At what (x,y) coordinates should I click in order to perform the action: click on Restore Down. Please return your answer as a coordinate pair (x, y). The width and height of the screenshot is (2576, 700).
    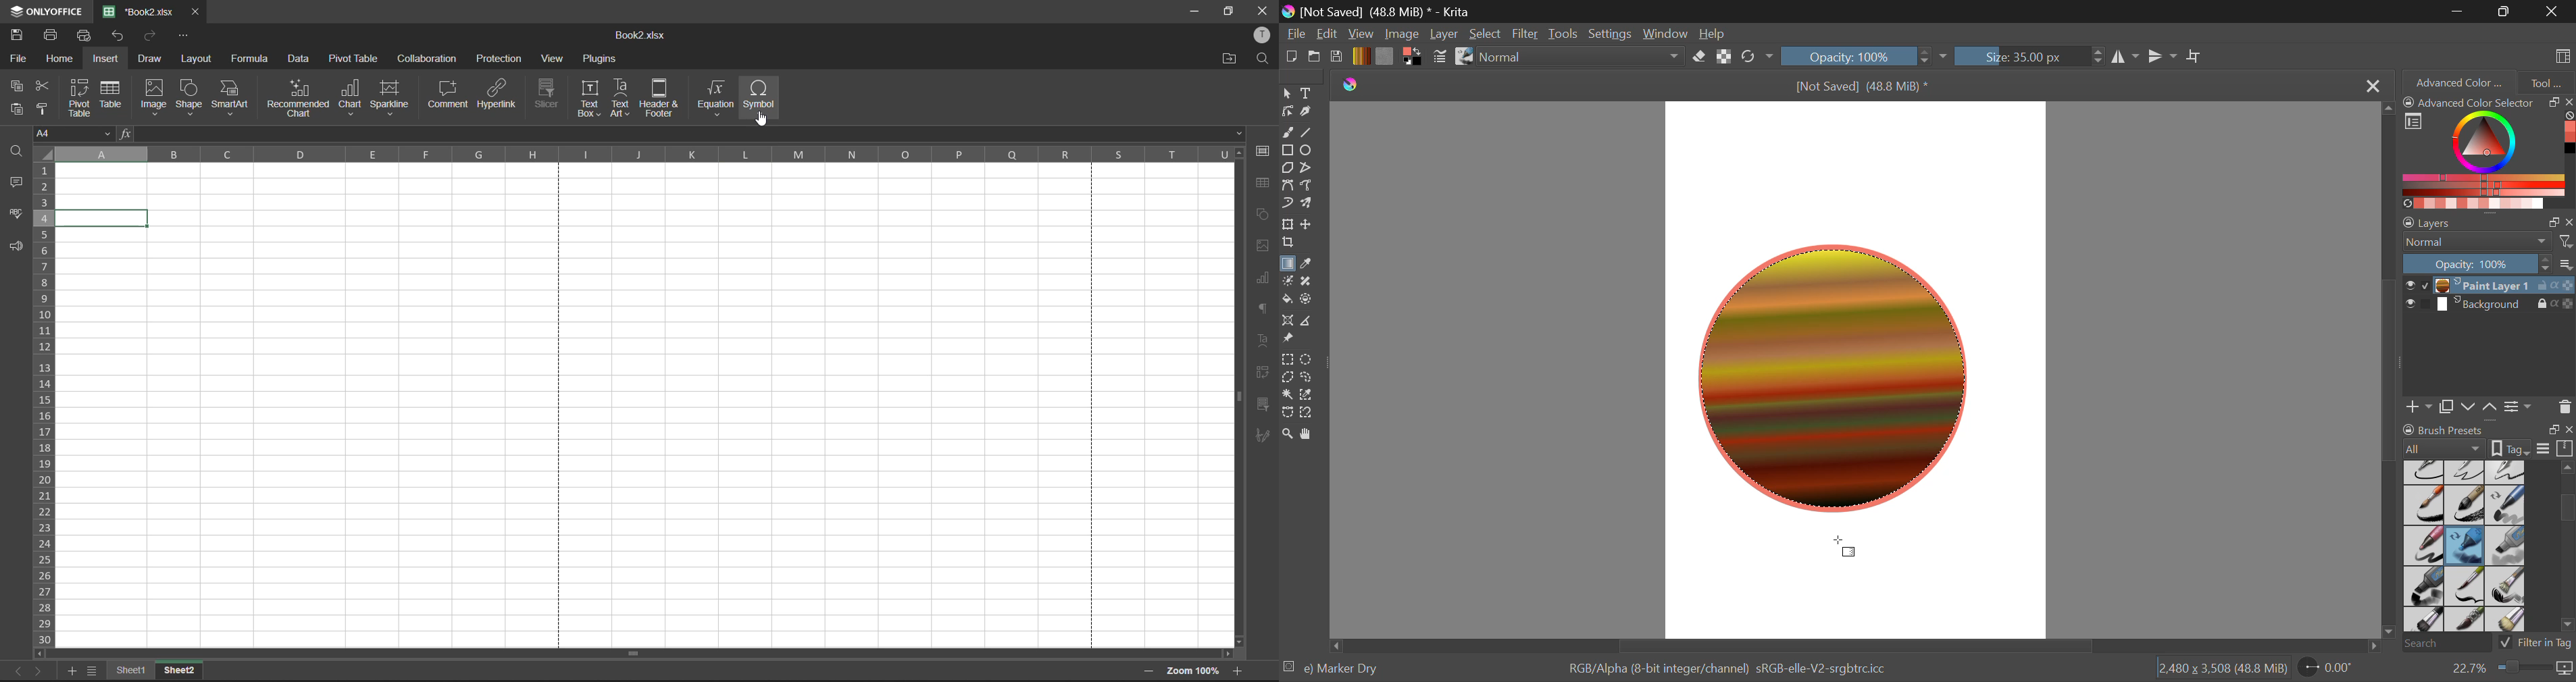
    Looking at the image, I should click on (2460, 11).